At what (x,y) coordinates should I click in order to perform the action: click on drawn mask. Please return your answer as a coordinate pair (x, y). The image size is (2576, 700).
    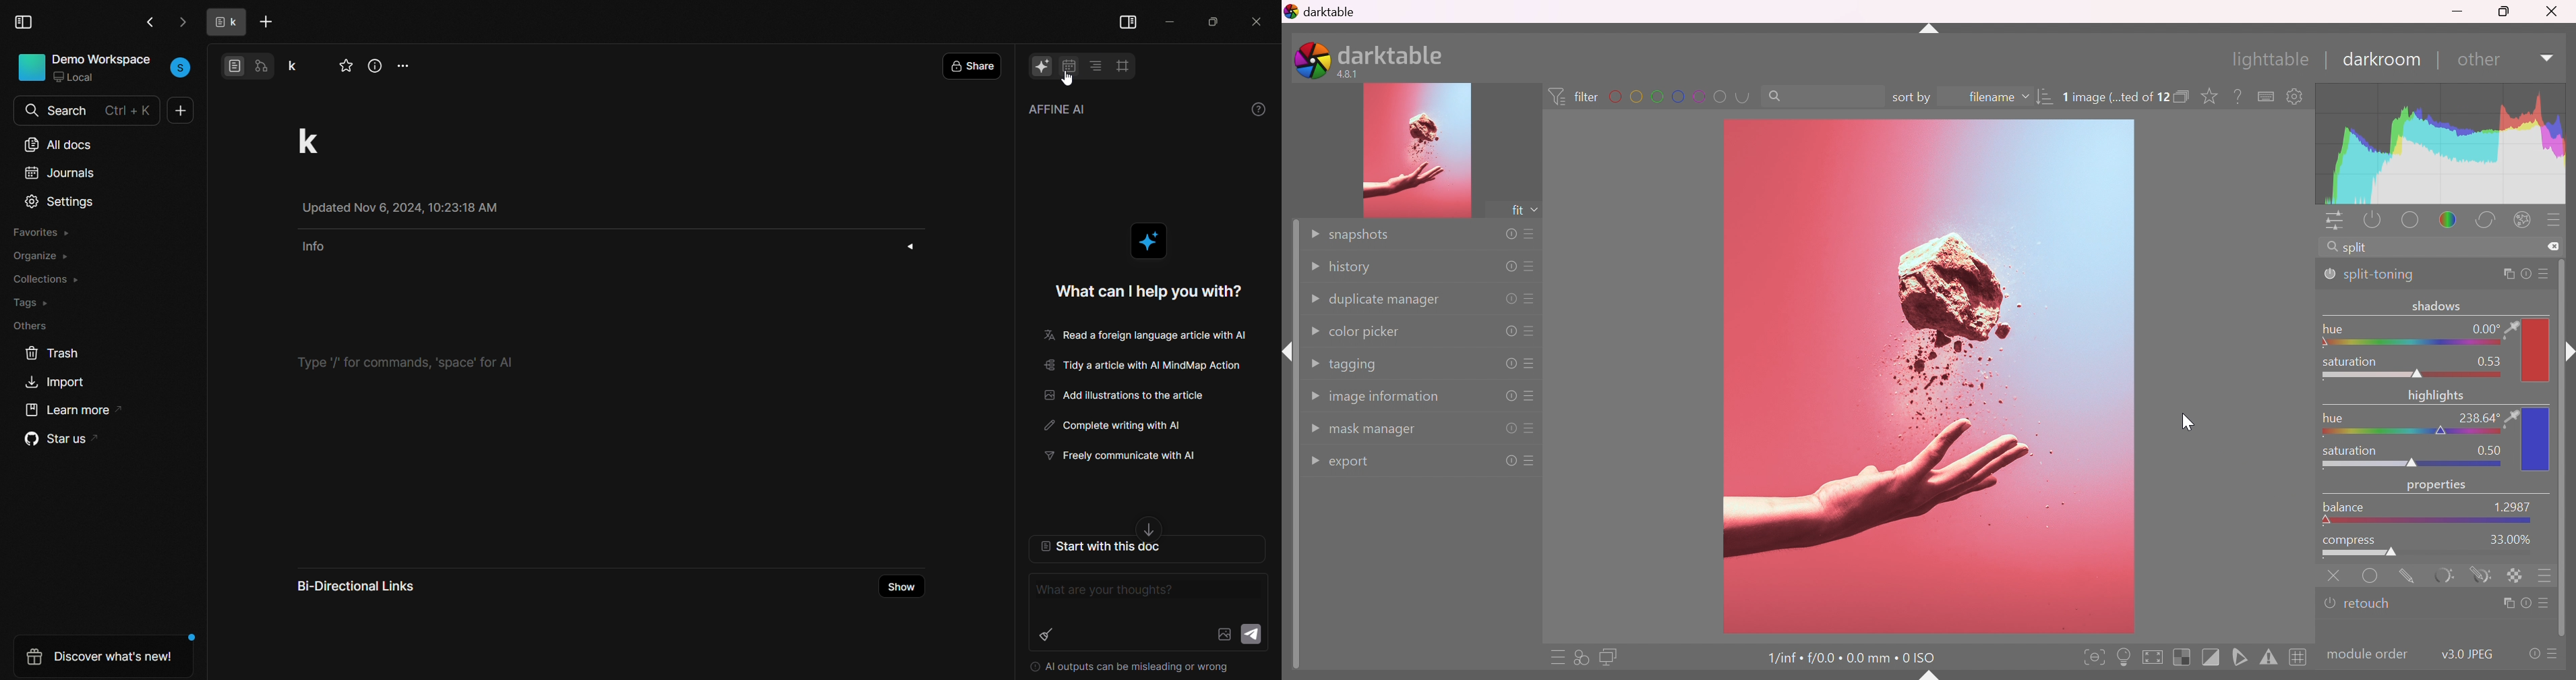
    Looking at the image, I should click on (2411, 579).